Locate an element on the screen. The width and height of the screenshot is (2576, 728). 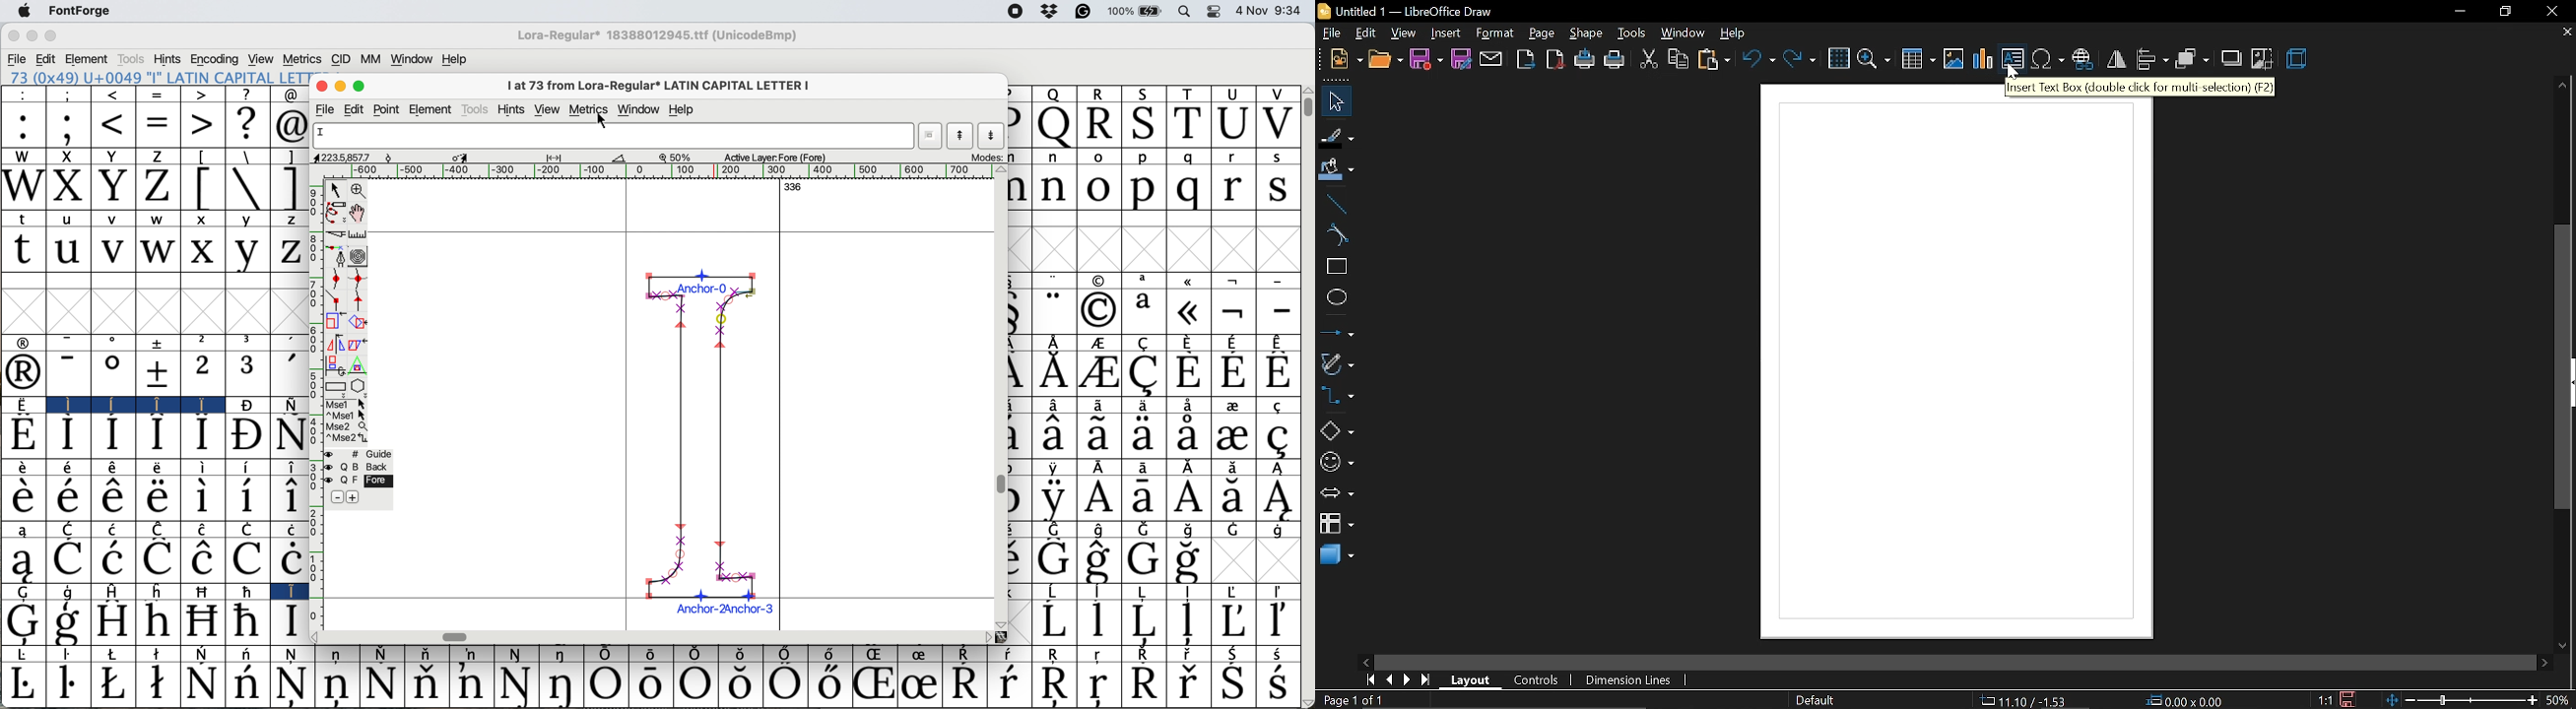
help is located at coordinates (1738, 34).